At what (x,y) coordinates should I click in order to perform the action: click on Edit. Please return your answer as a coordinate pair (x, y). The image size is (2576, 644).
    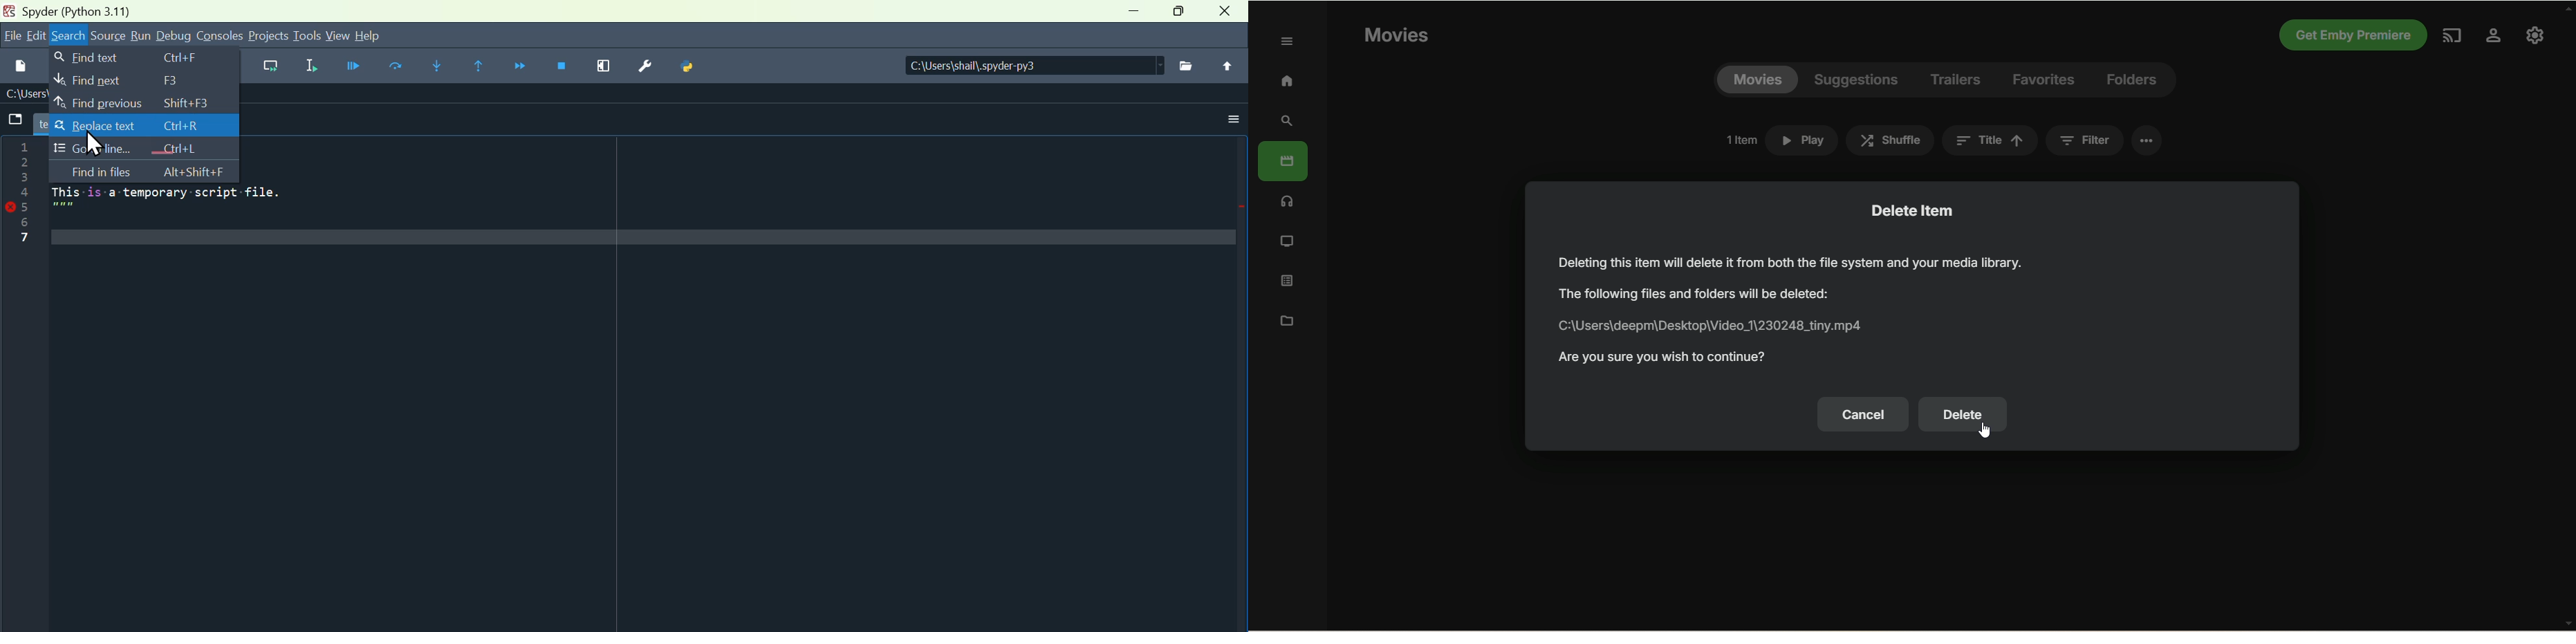
    Looking at the image, I should click on (38, 36).